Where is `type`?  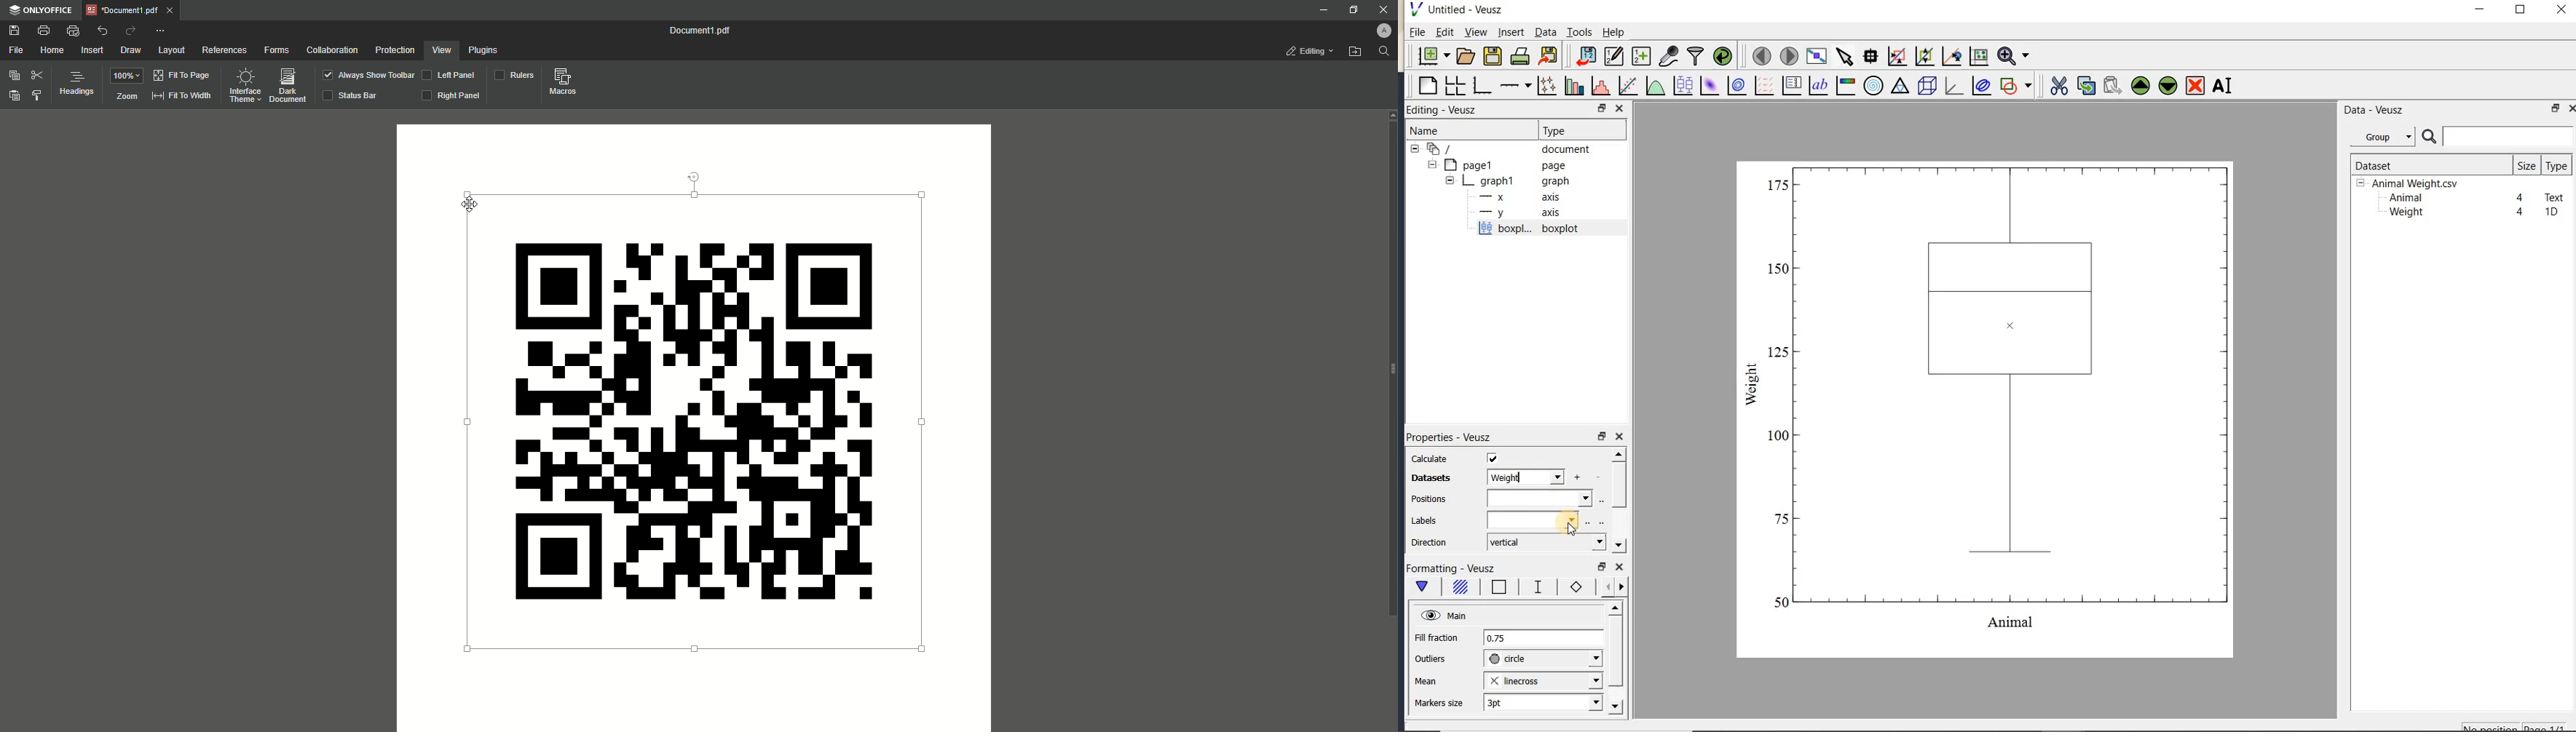
type is located at coordinates (2556, 165).